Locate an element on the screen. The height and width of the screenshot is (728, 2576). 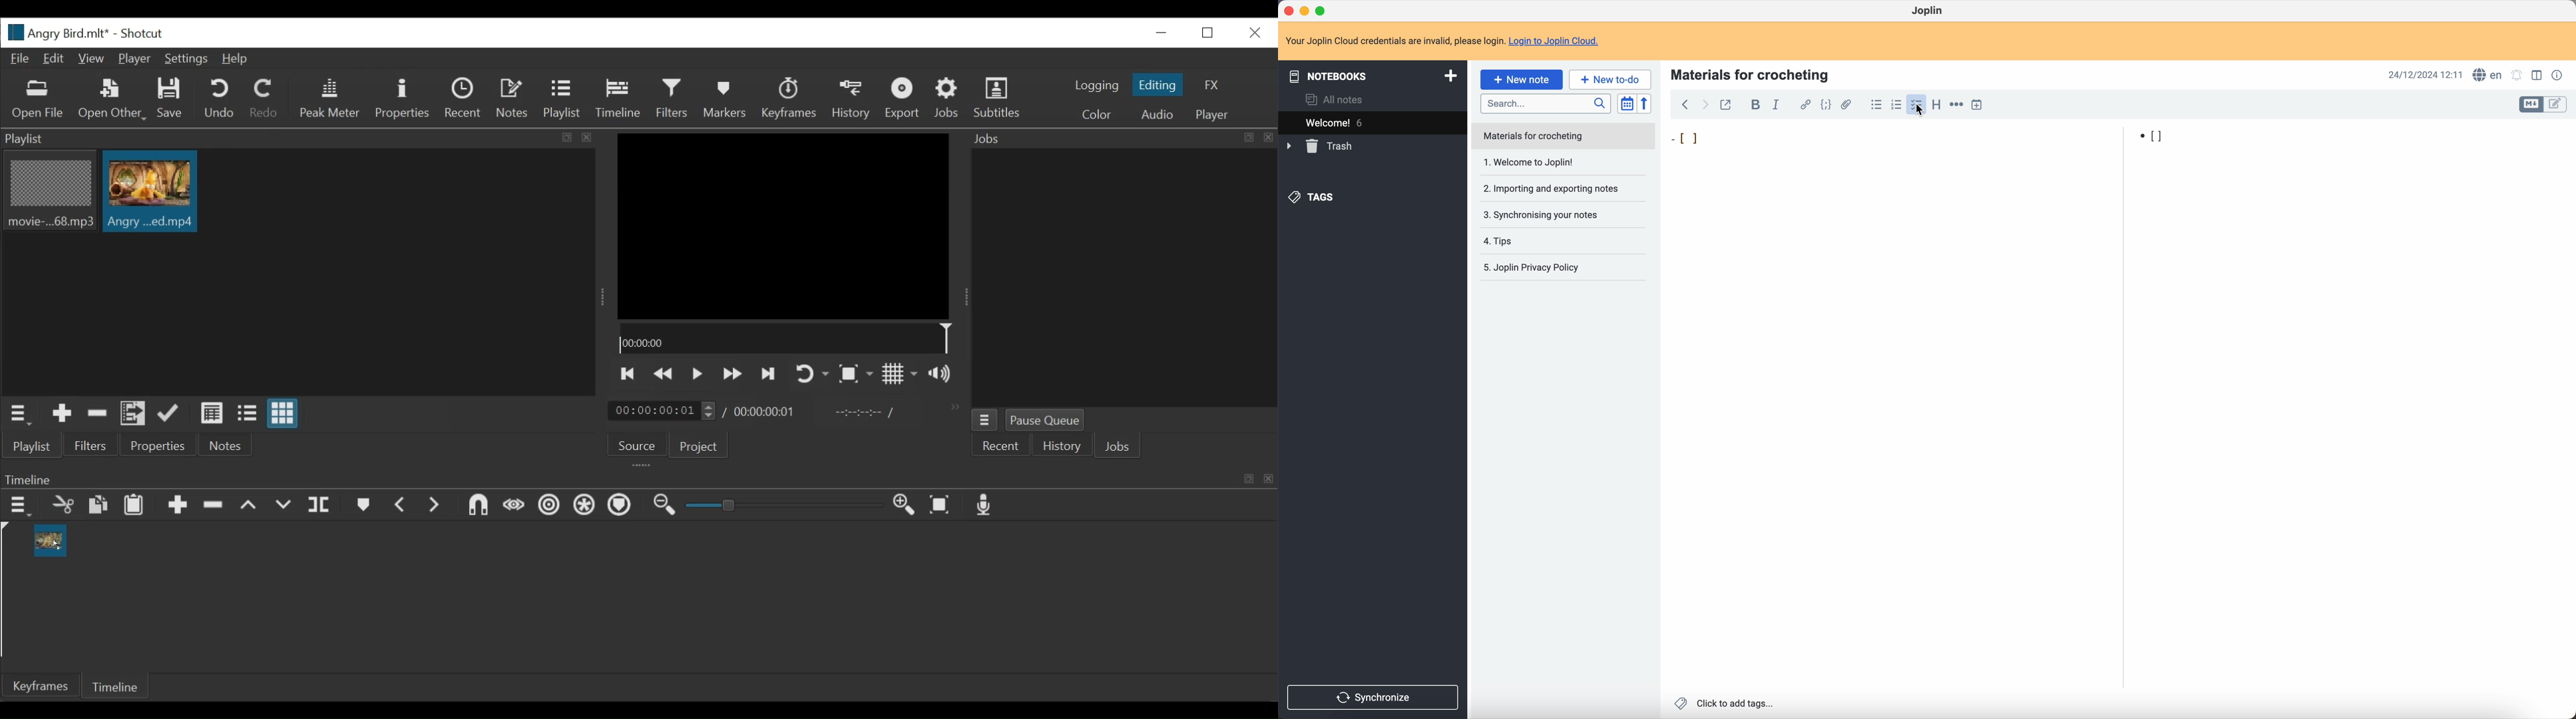
Markers is located at coordinates (722, 99).